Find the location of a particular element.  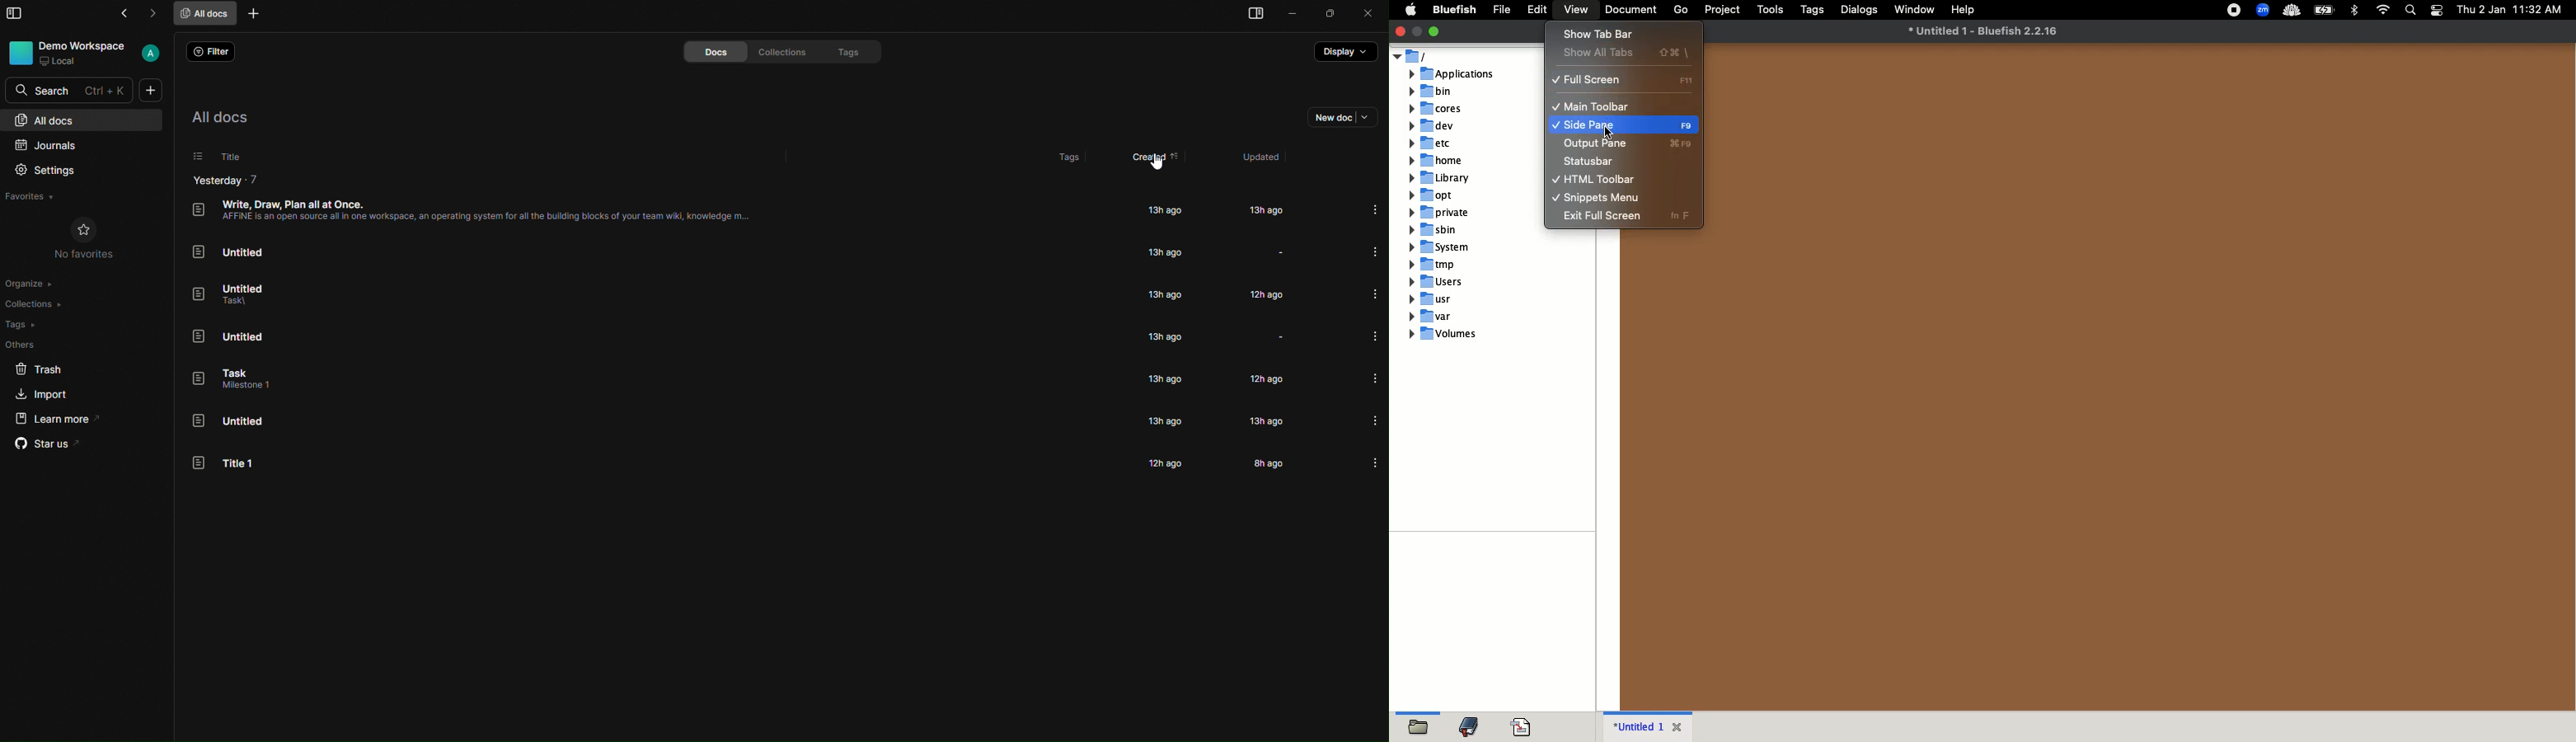

opt is located at coordinates (1431, 194).